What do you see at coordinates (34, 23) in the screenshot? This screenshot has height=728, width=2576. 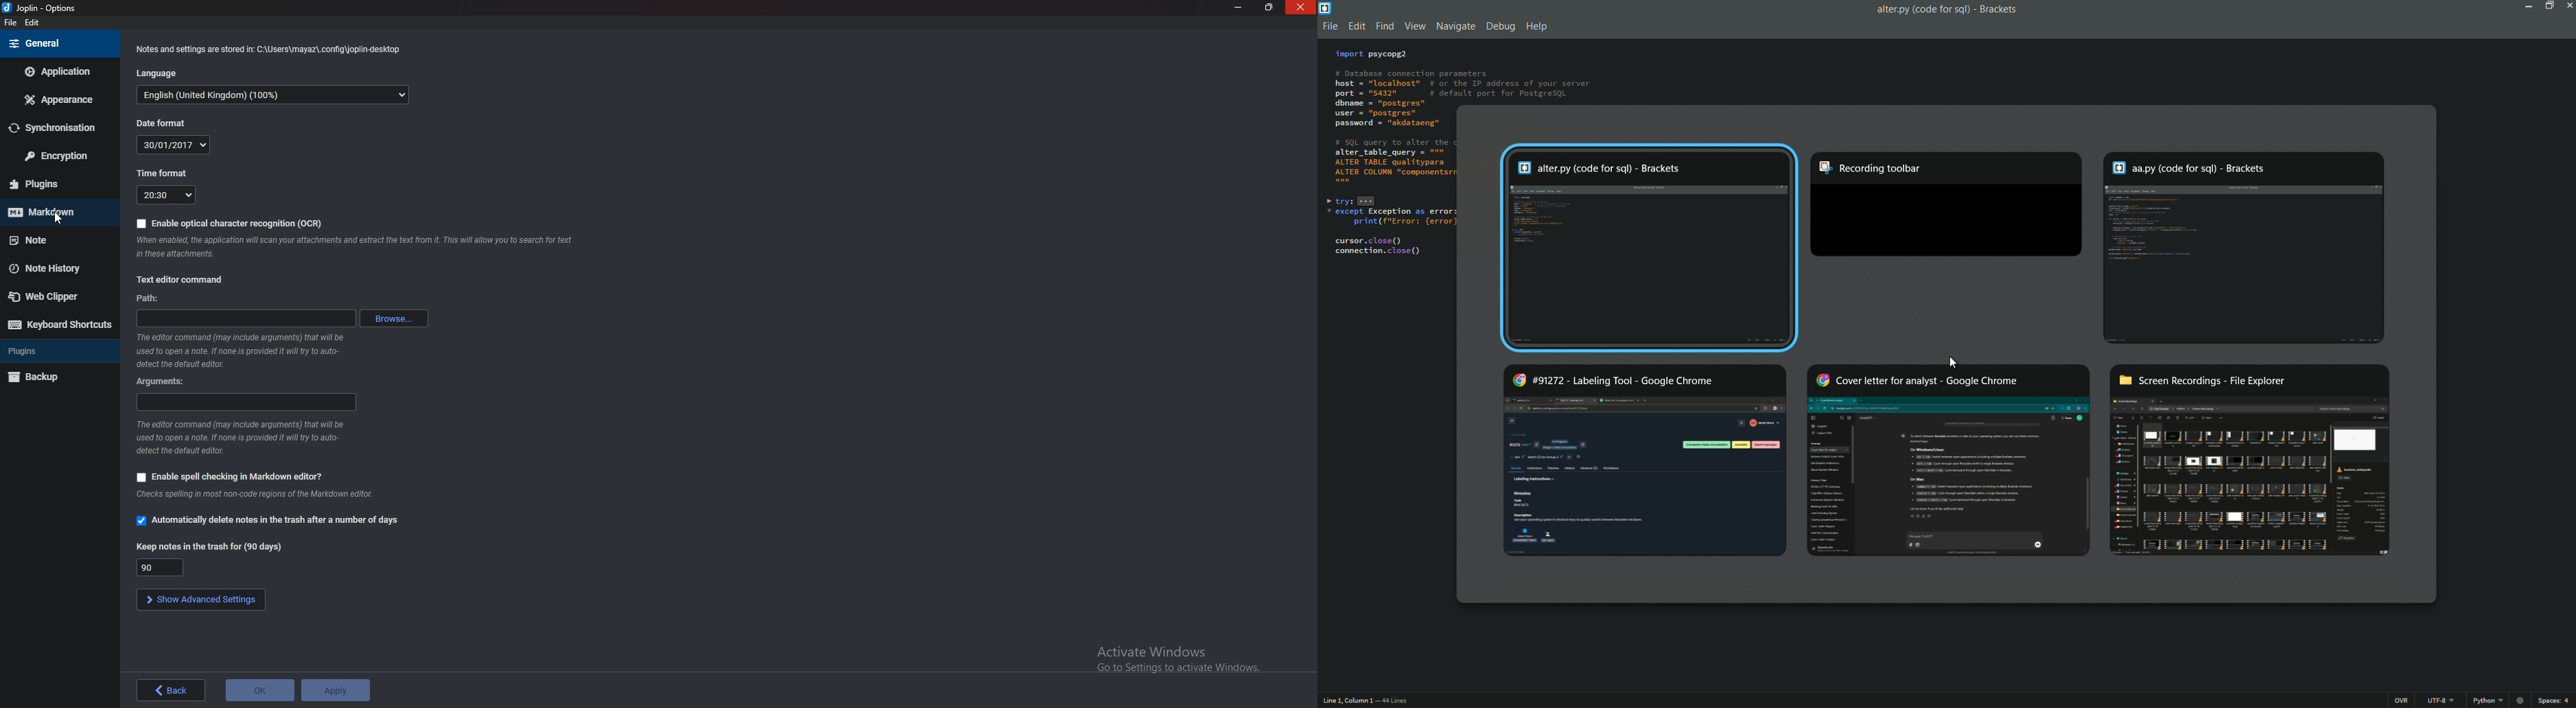 I see `edit` at bounding box center [34, 23].